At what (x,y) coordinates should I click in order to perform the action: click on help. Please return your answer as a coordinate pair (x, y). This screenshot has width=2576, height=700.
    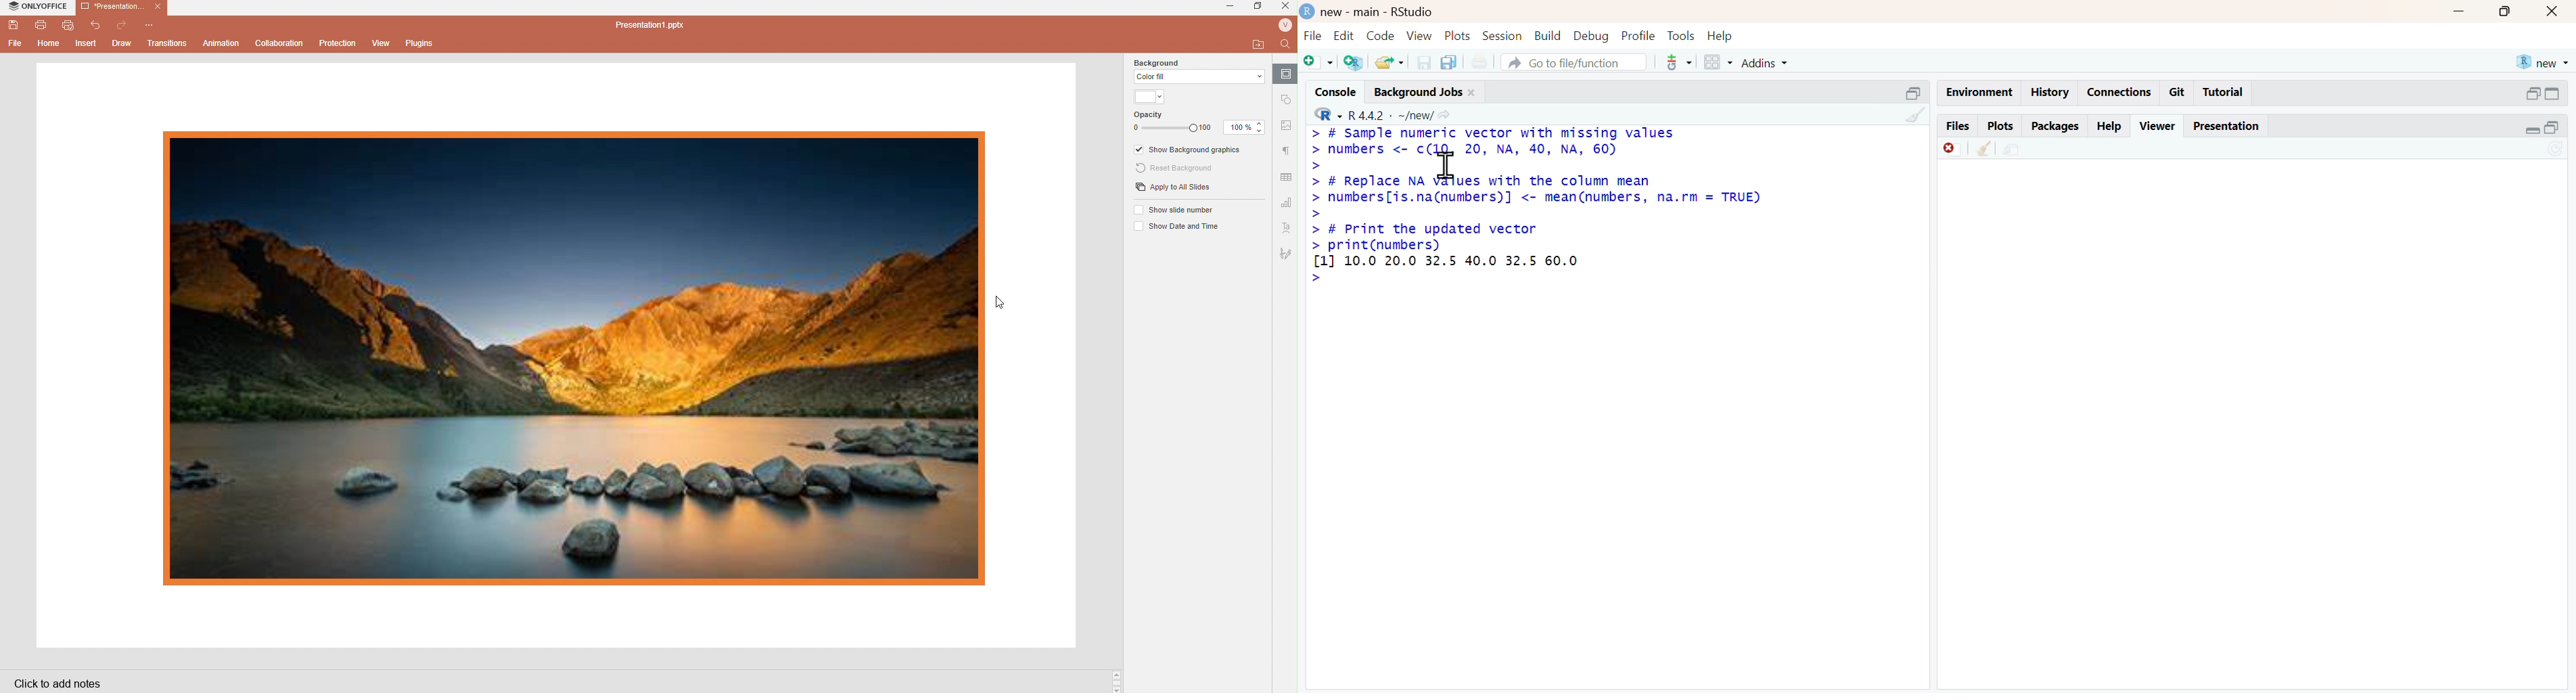
    Looking at the image, I should click on (1720, 37).